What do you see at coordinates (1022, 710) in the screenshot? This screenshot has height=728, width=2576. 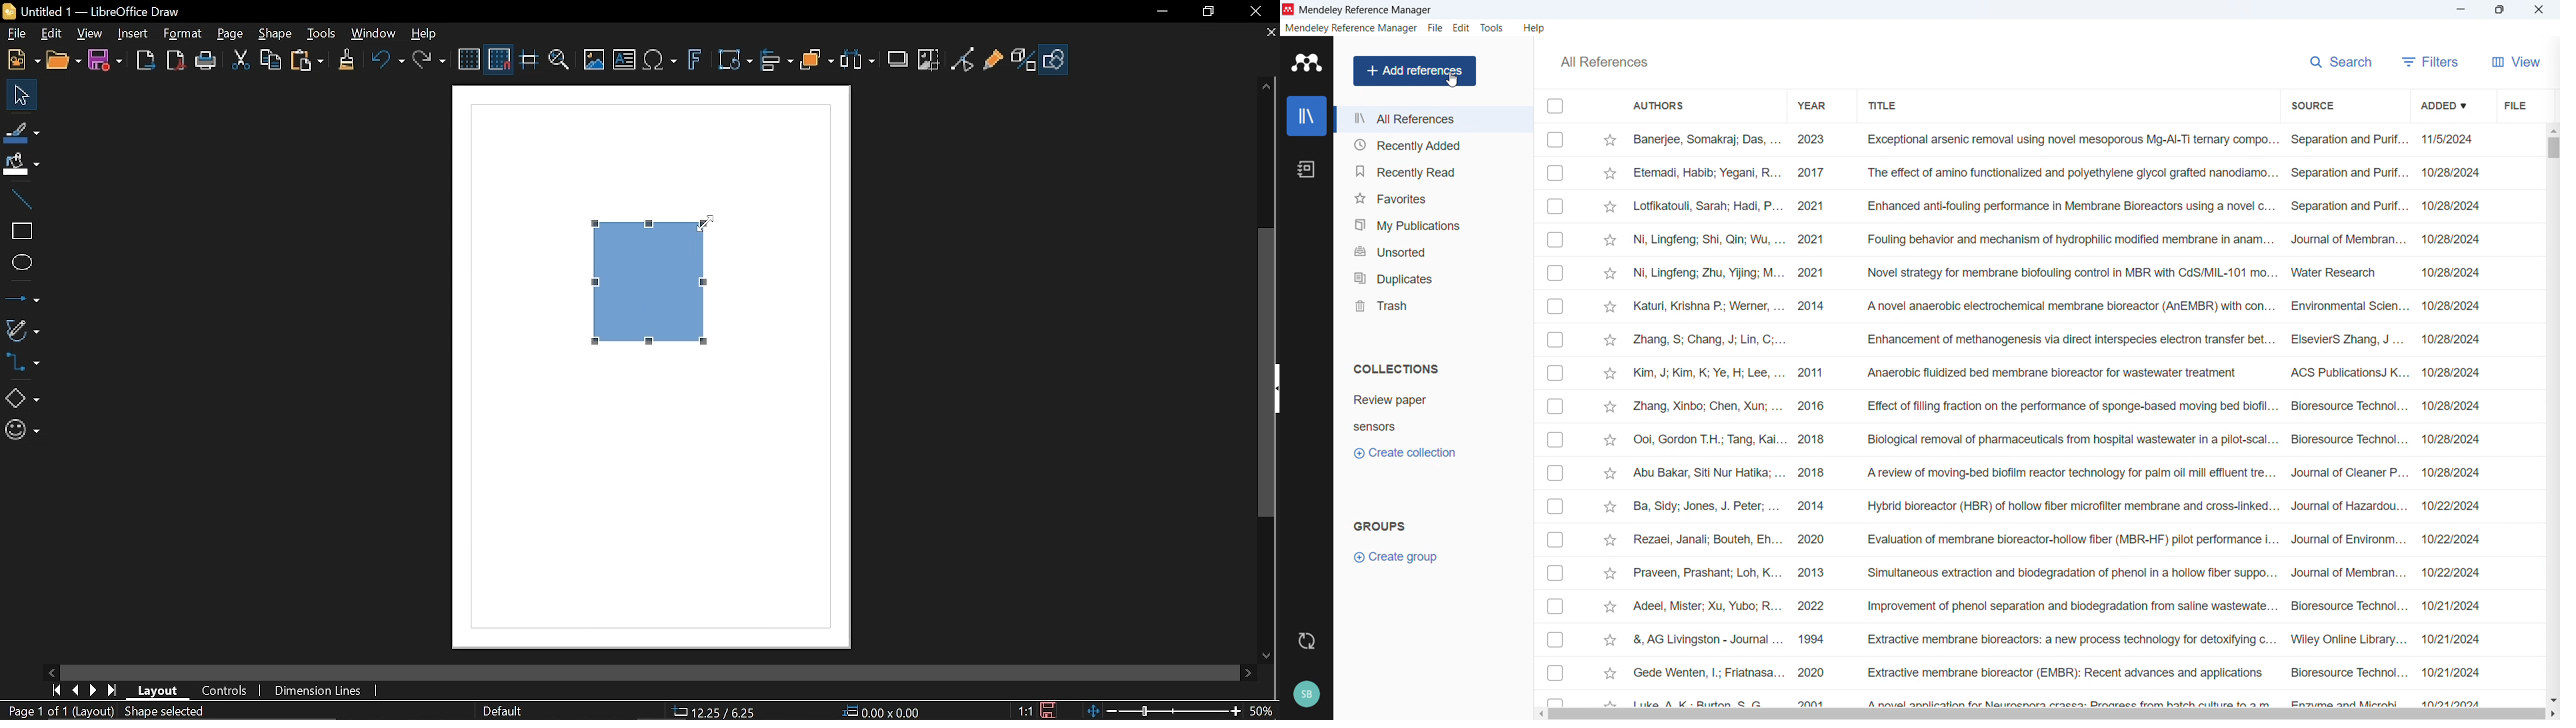 I see `1:1 (Scaling factor)` at bounding box center [1022, 710].